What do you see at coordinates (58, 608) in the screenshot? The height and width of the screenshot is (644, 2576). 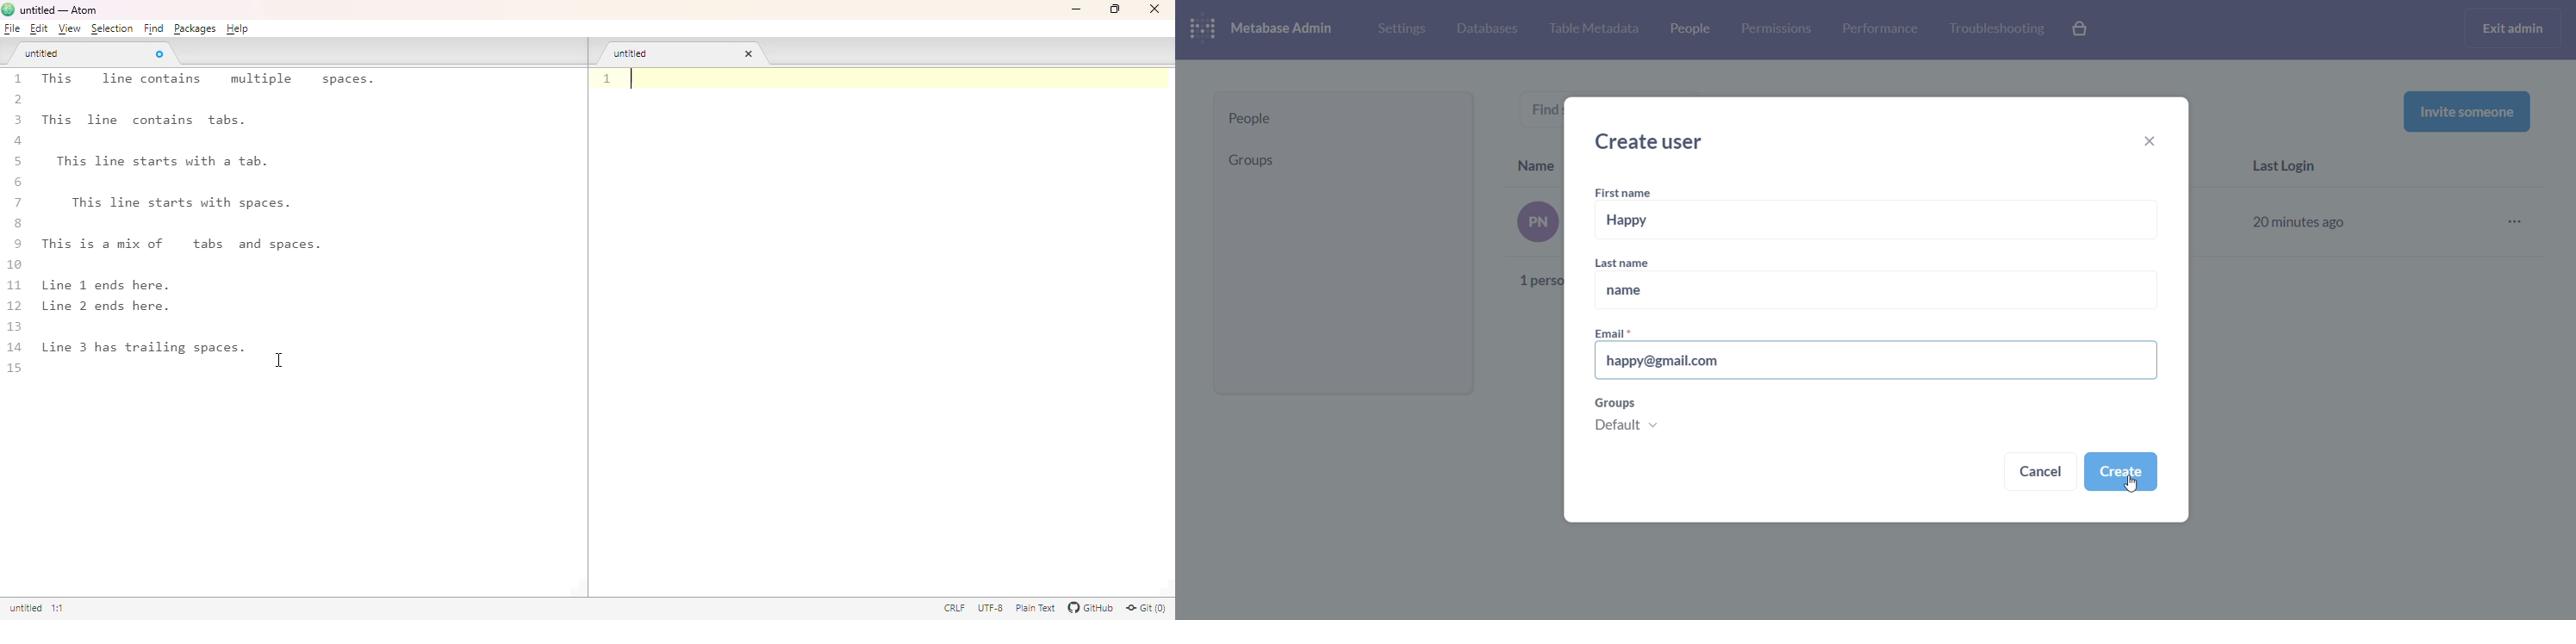 I see `line 1, column 1` at bounding box center [58, 608].